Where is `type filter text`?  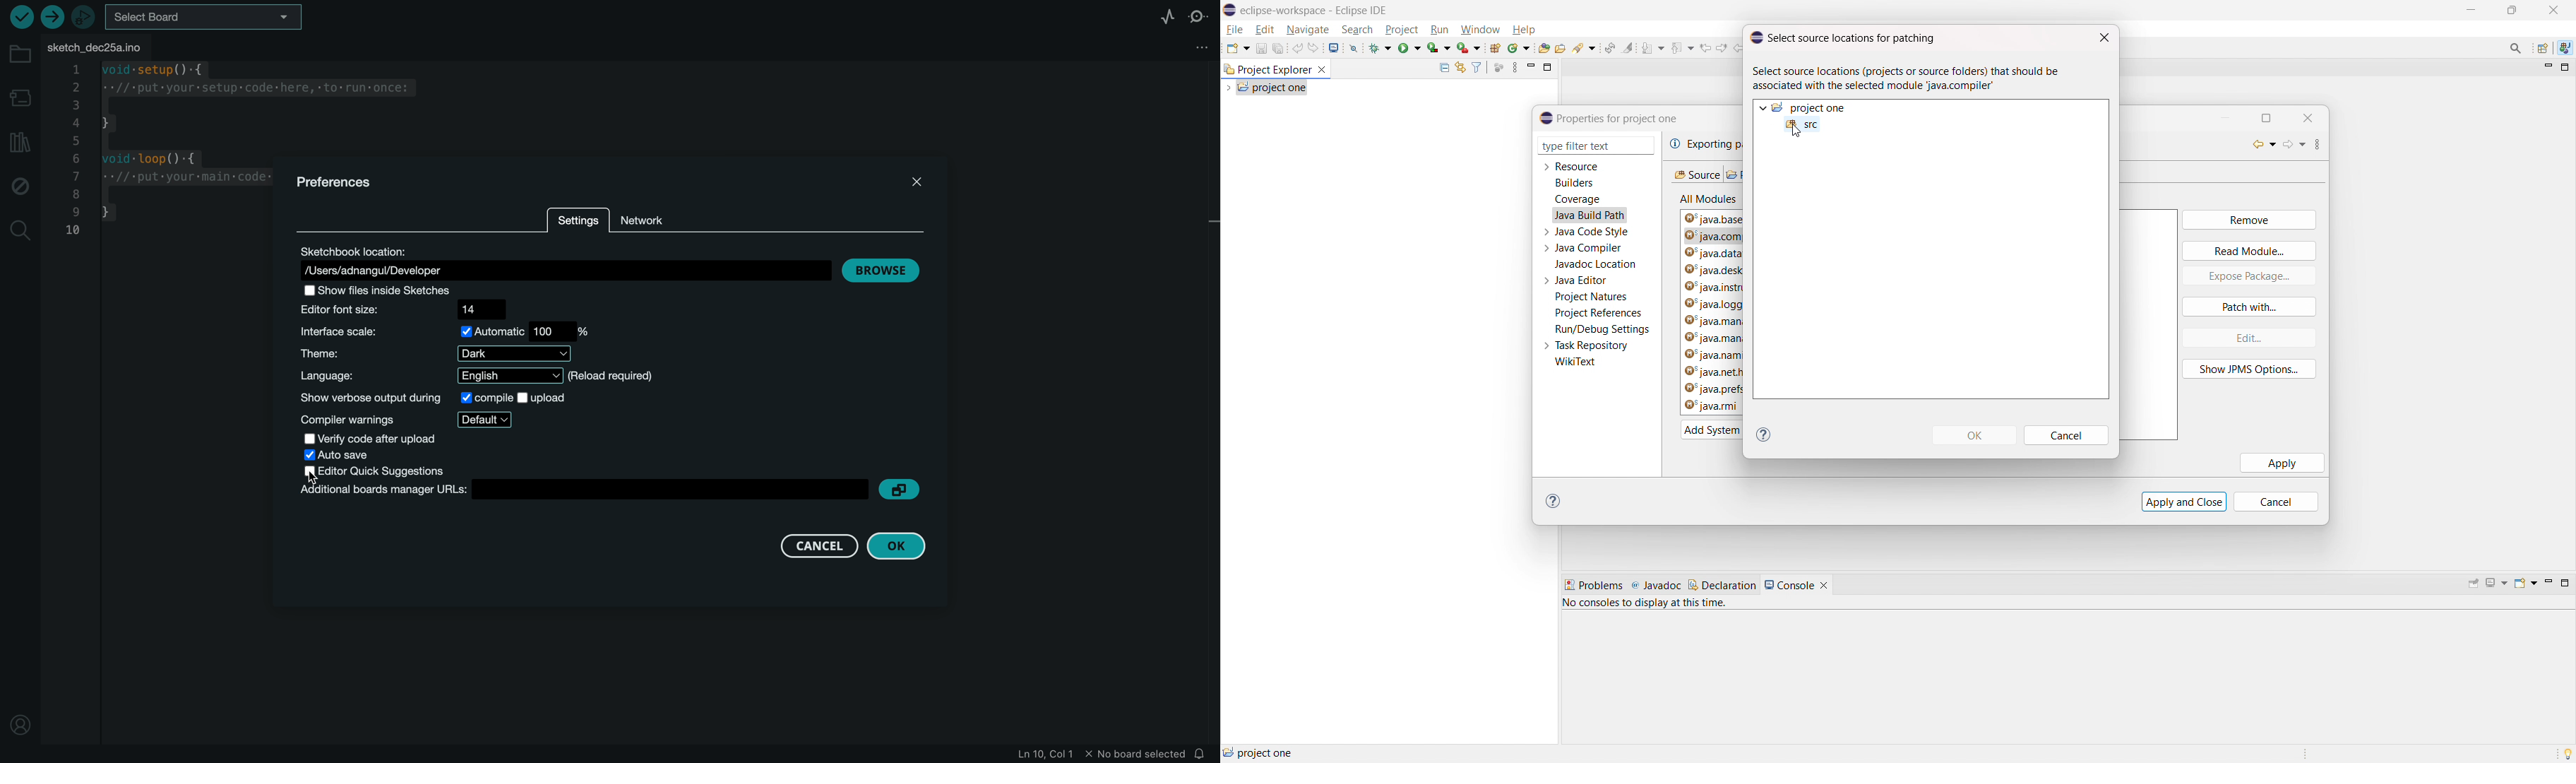 type filter text is located at coordinates (1587, 146).